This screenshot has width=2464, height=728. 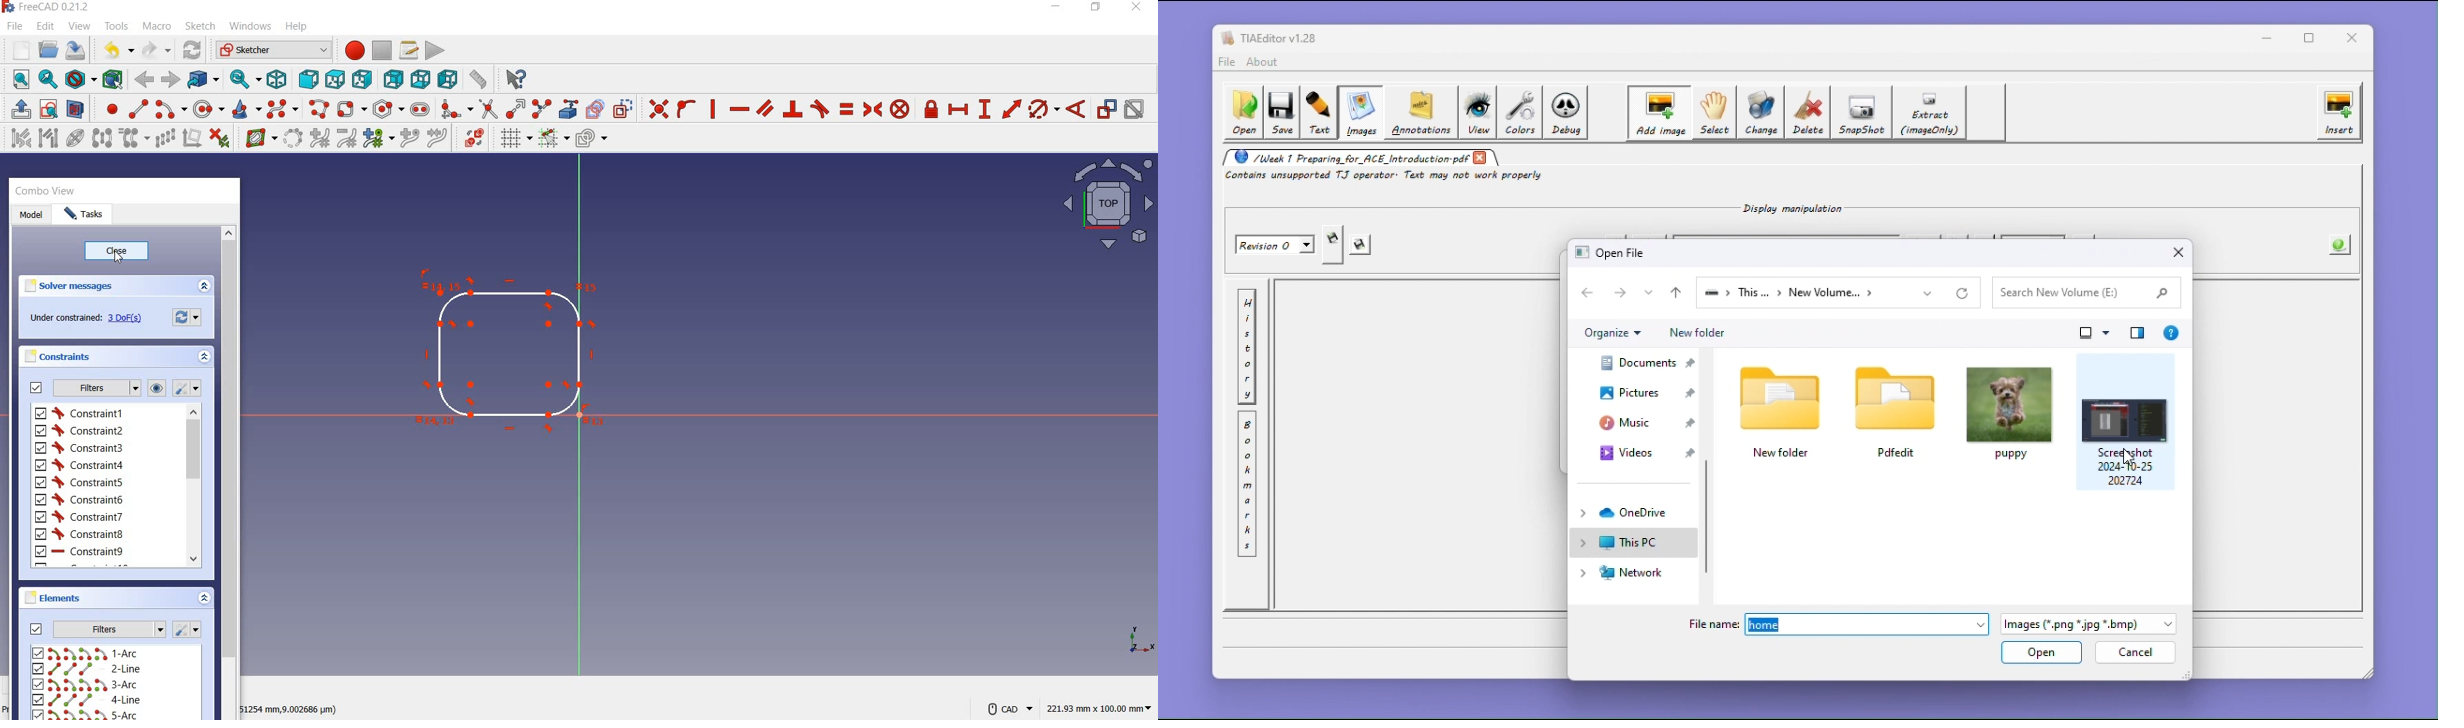 I want to click on constrain tangent, so click(x=820, y=109).